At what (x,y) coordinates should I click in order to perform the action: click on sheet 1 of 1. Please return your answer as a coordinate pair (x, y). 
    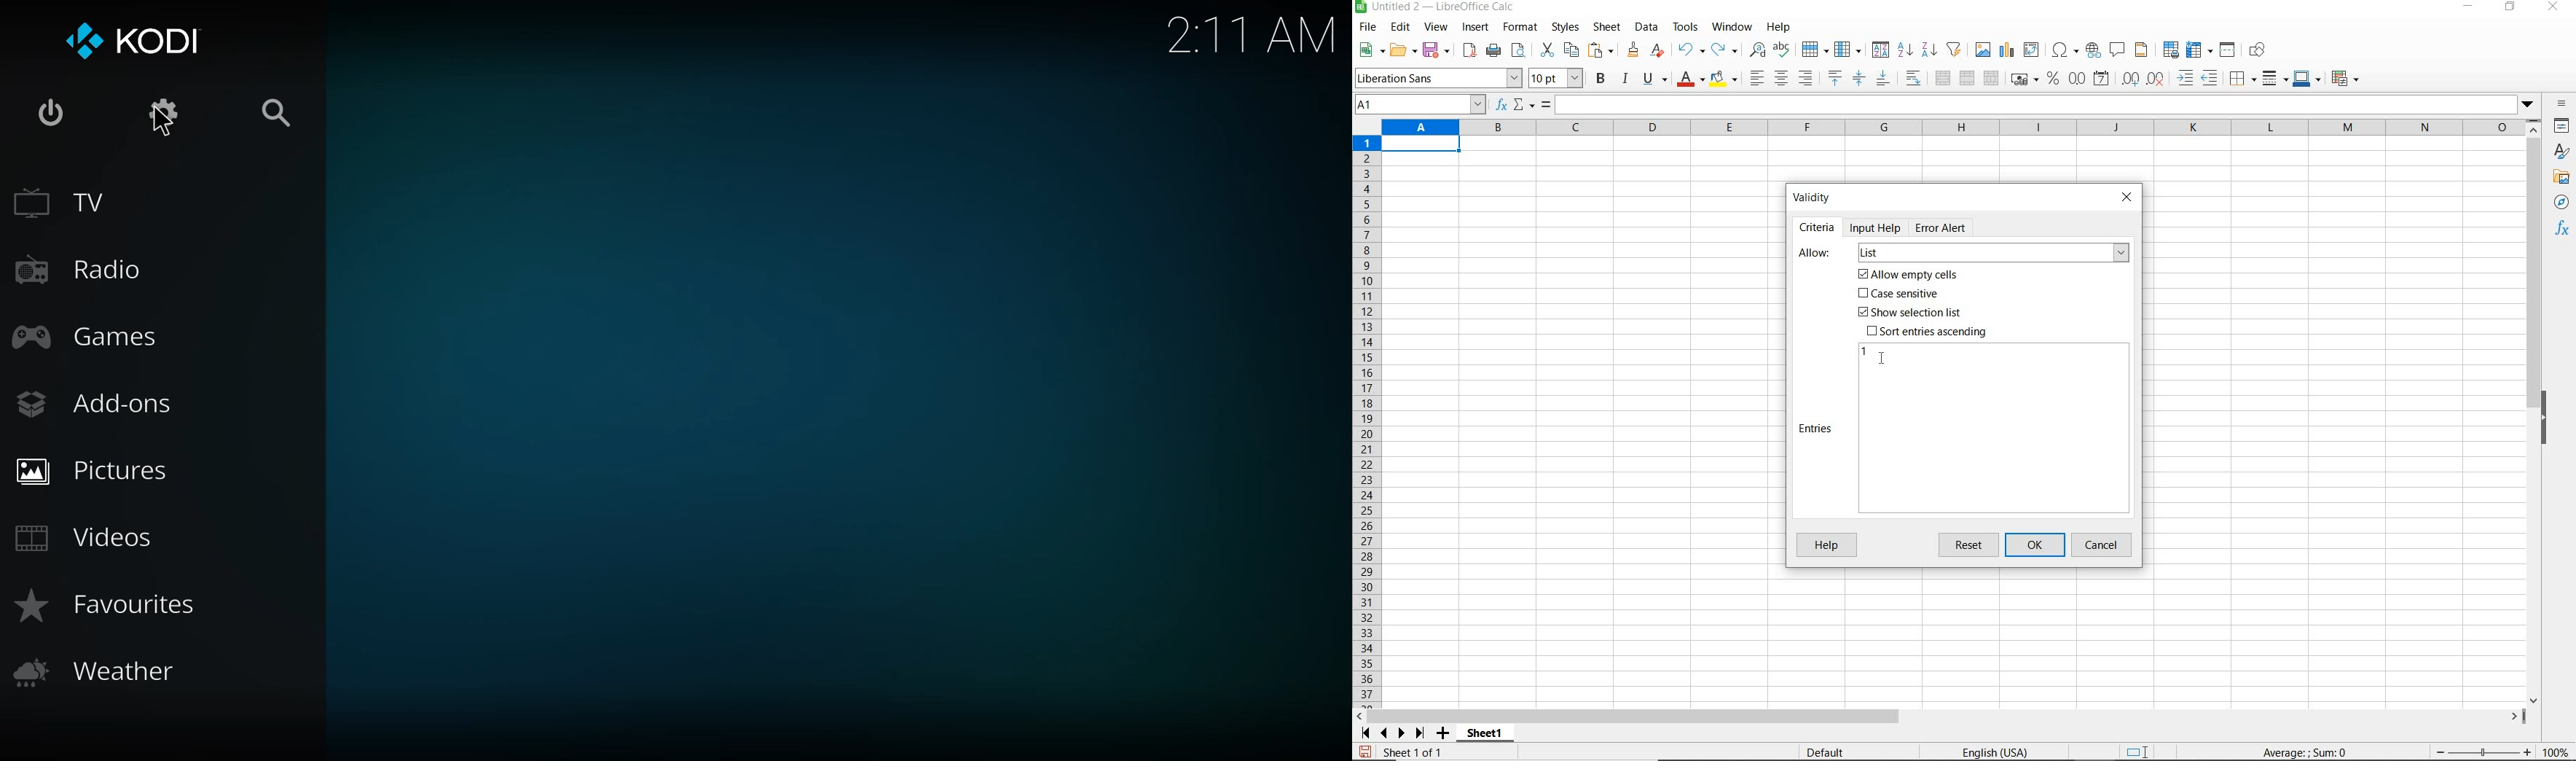
    Looking at the image, I should click on (1418, 753).